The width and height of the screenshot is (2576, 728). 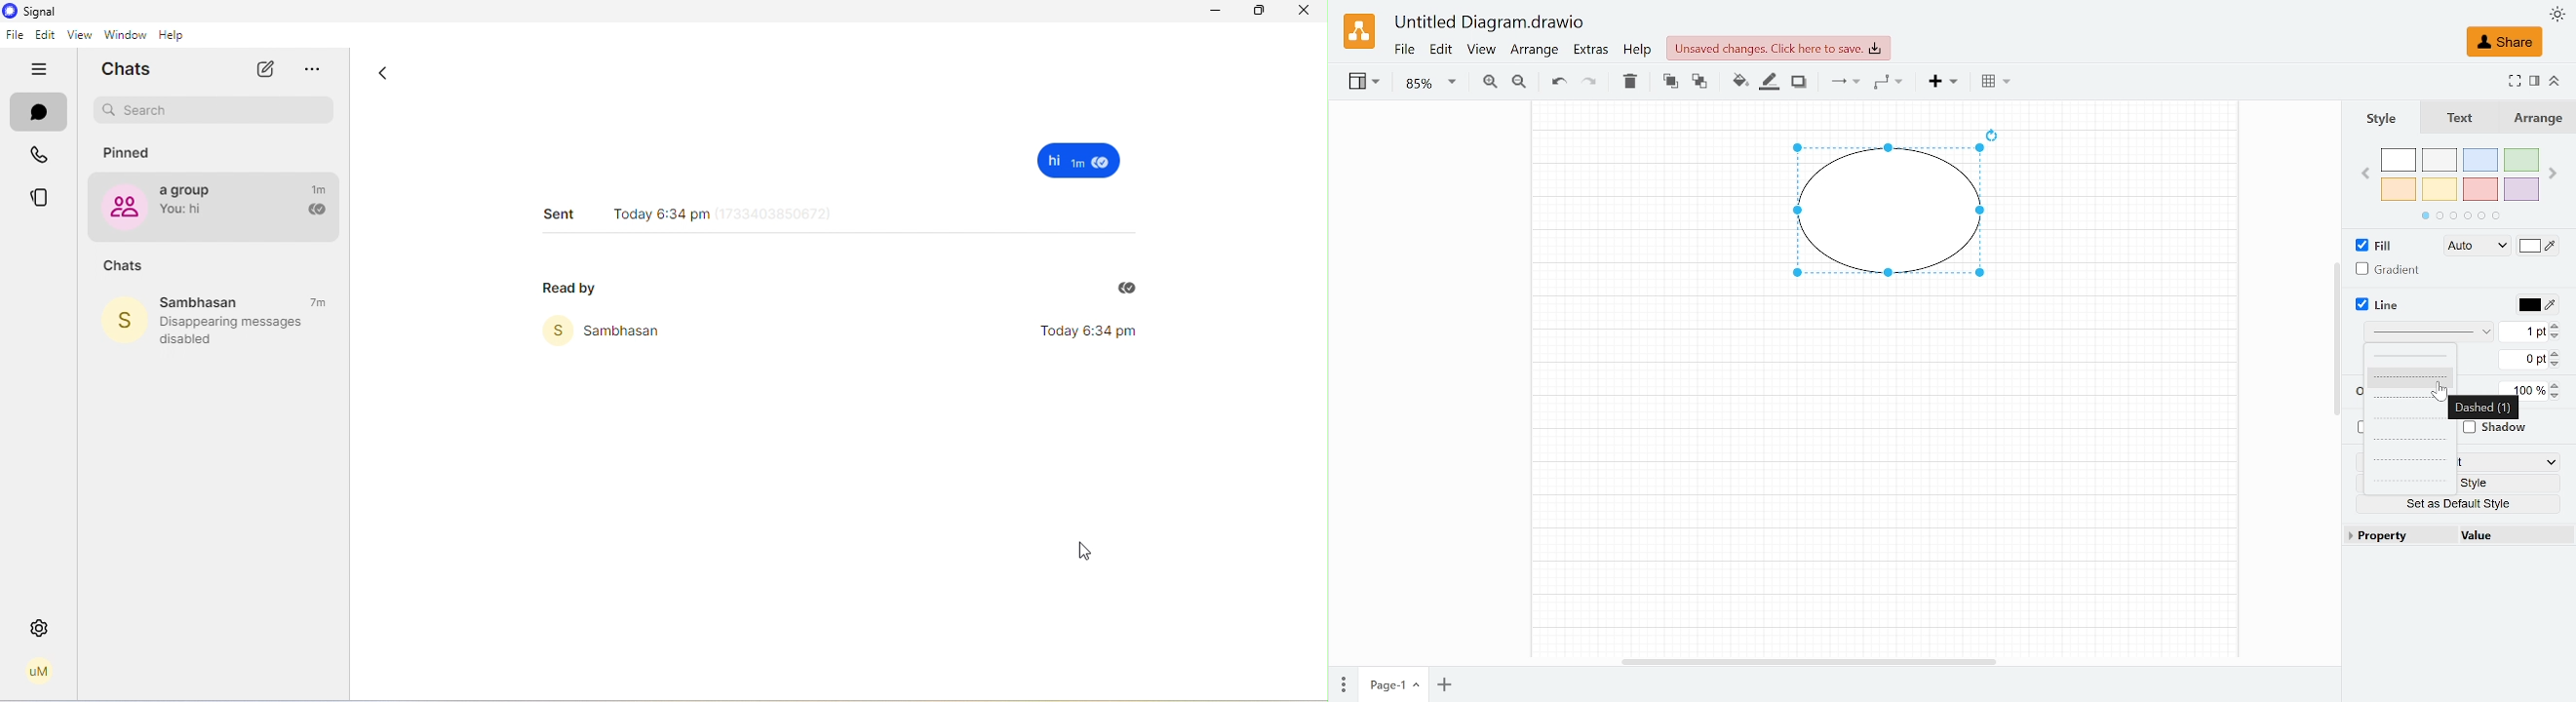 I want to click on Current opacity, so click(x=2530, y=390).